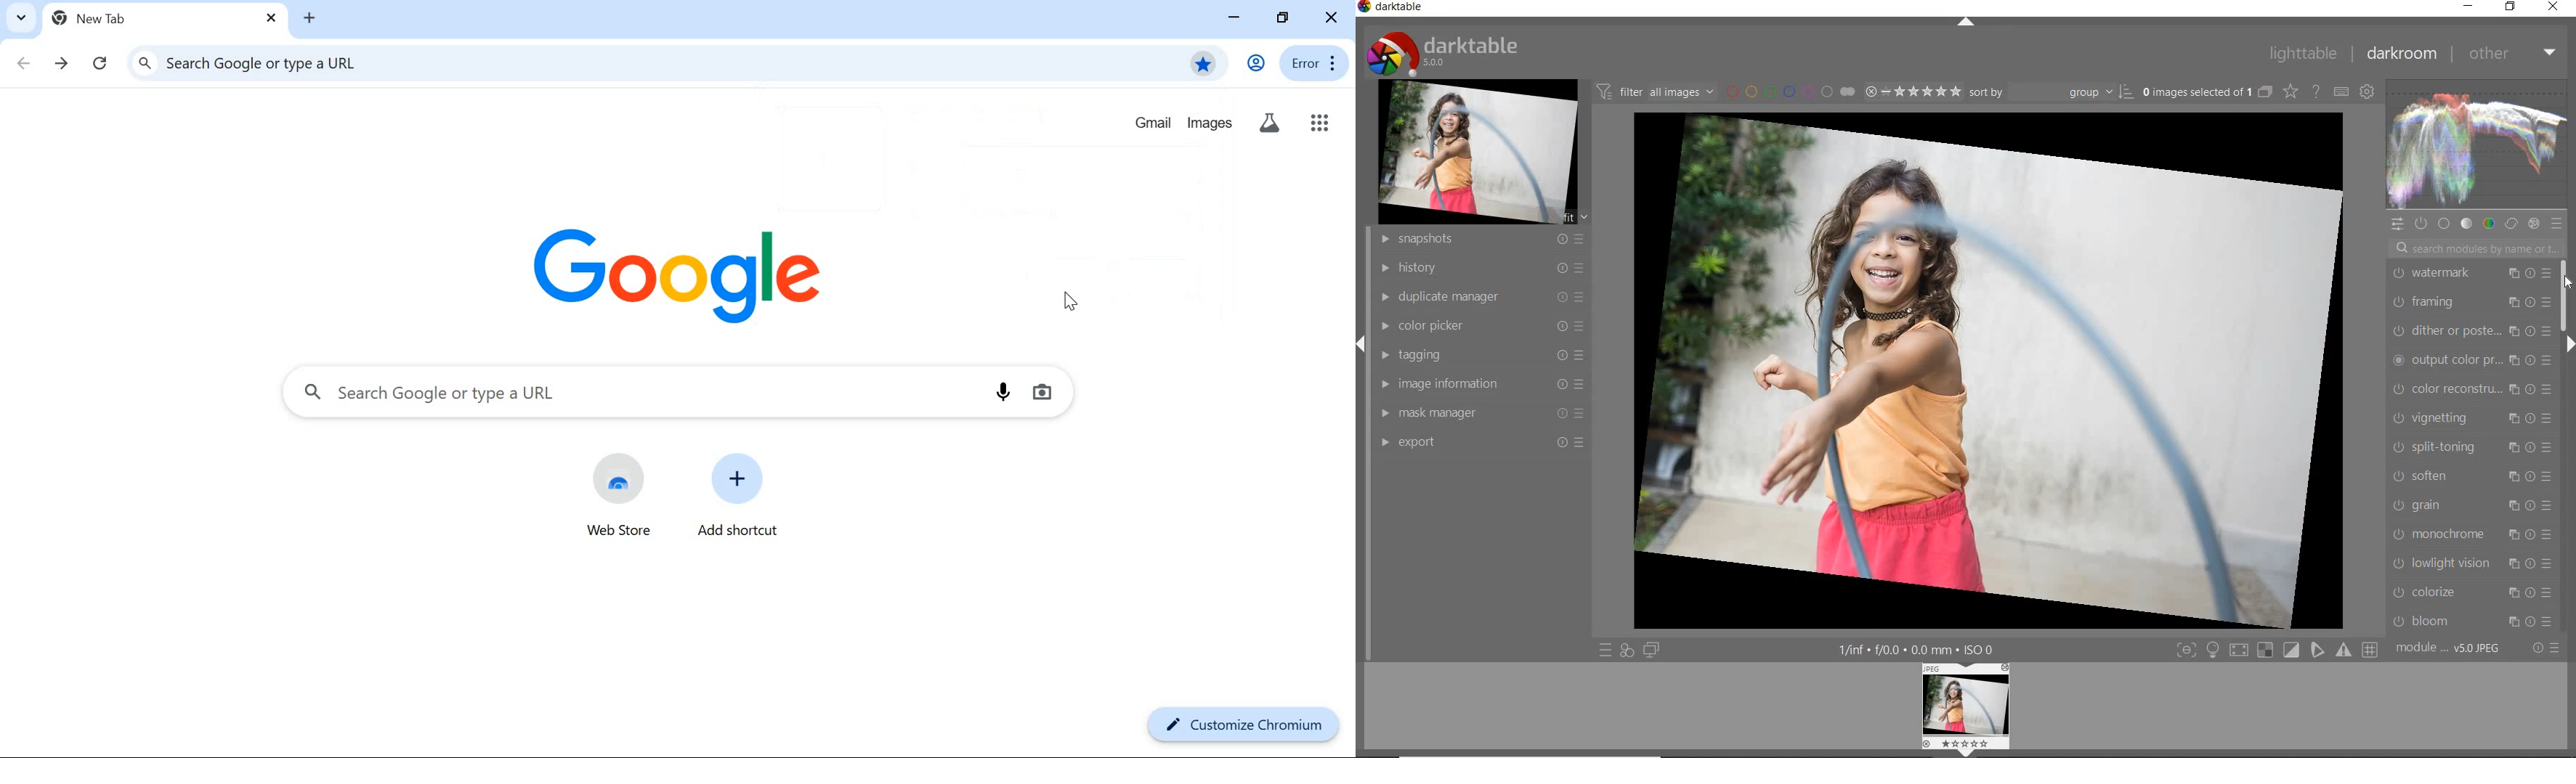  I want to click on show only active module, so click(2420, 222).